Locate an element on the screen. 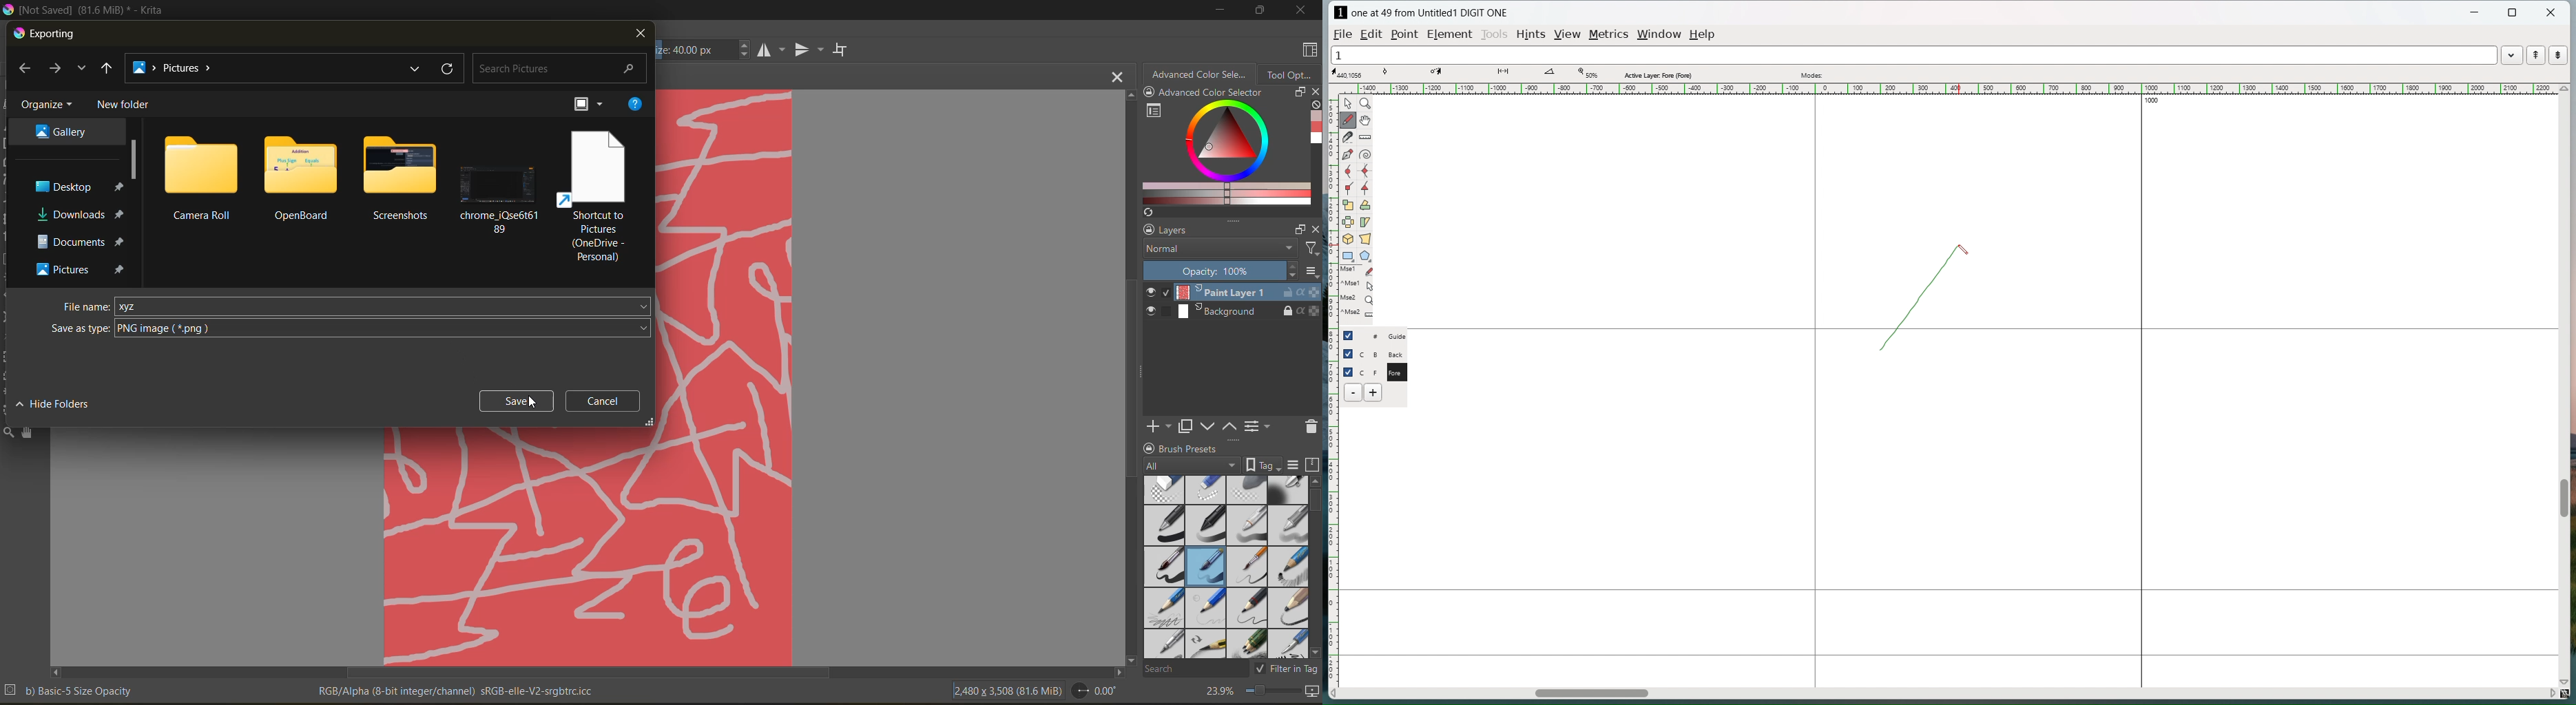 The width and height of the screenshot is (2576, 728). Active layer fore is located at coordinates (1659, 74).